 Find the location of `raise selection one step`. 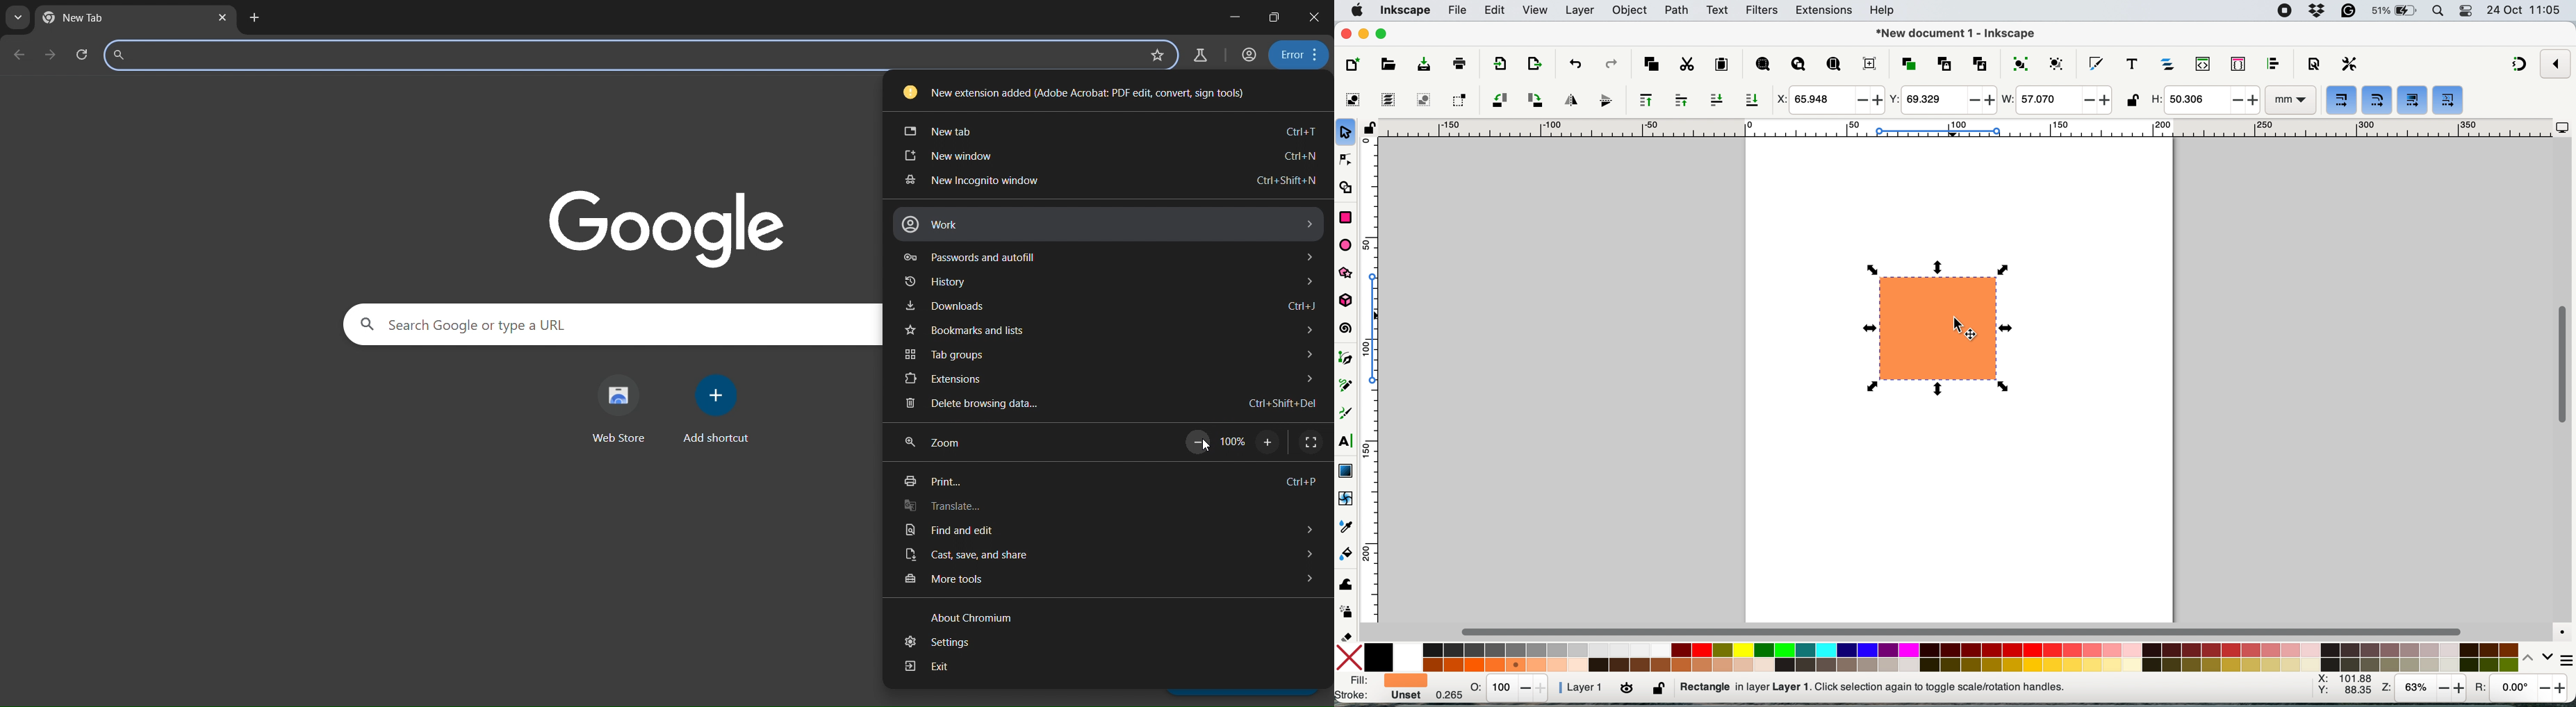

raise selection one step is located at coordinates (1681, 100).